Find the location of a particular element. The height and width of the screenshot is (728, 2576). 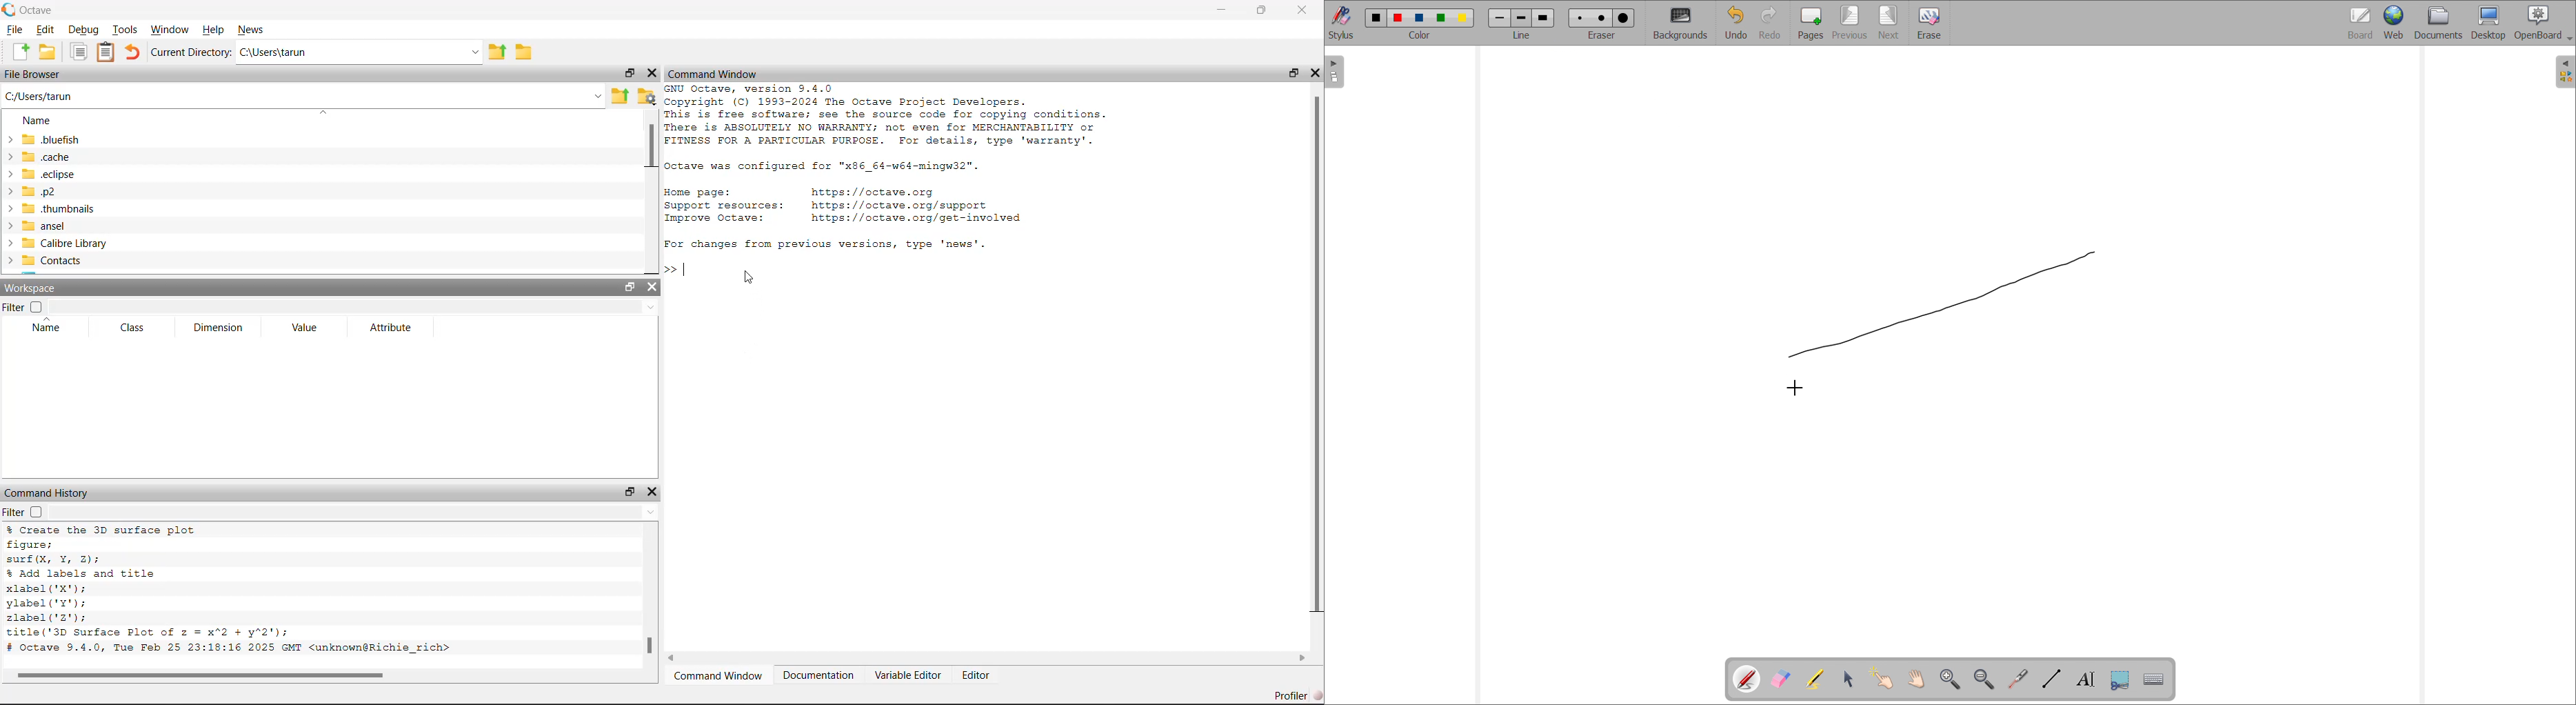

.cache is located at coordinates (39, 158).